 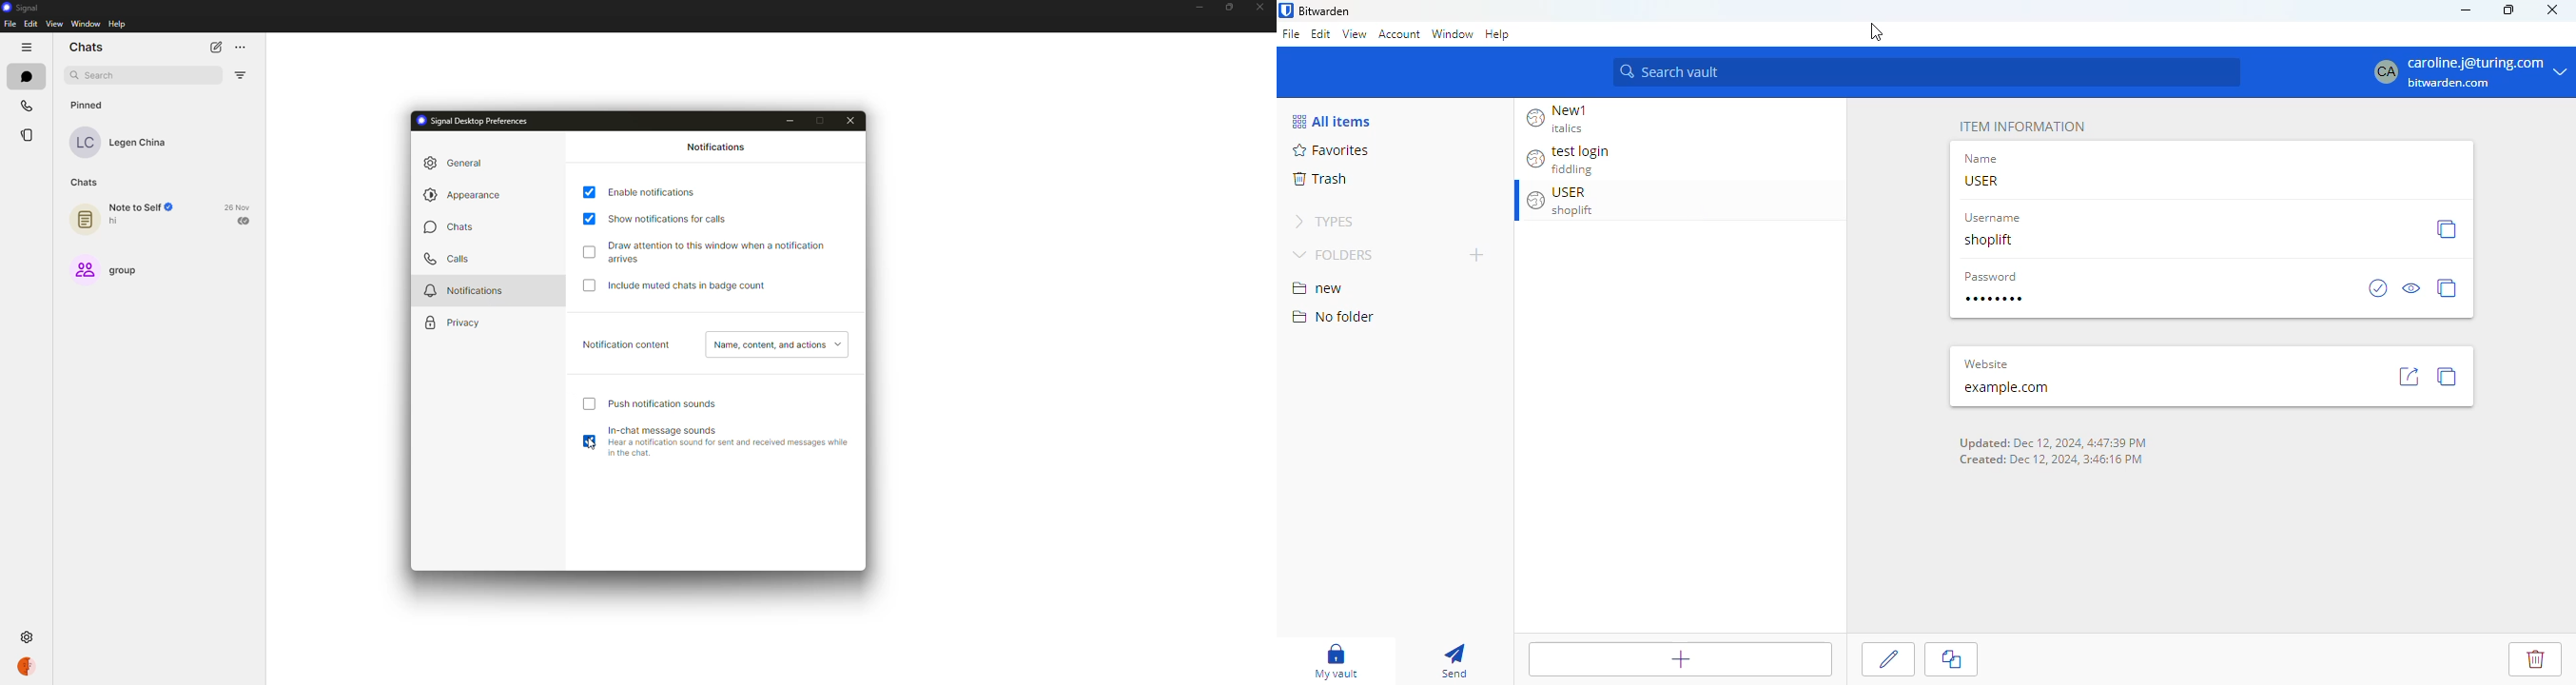 What do you see at coordinates (55, 25) in the screenshot?
I see `view` at bounding box center [55, 25].